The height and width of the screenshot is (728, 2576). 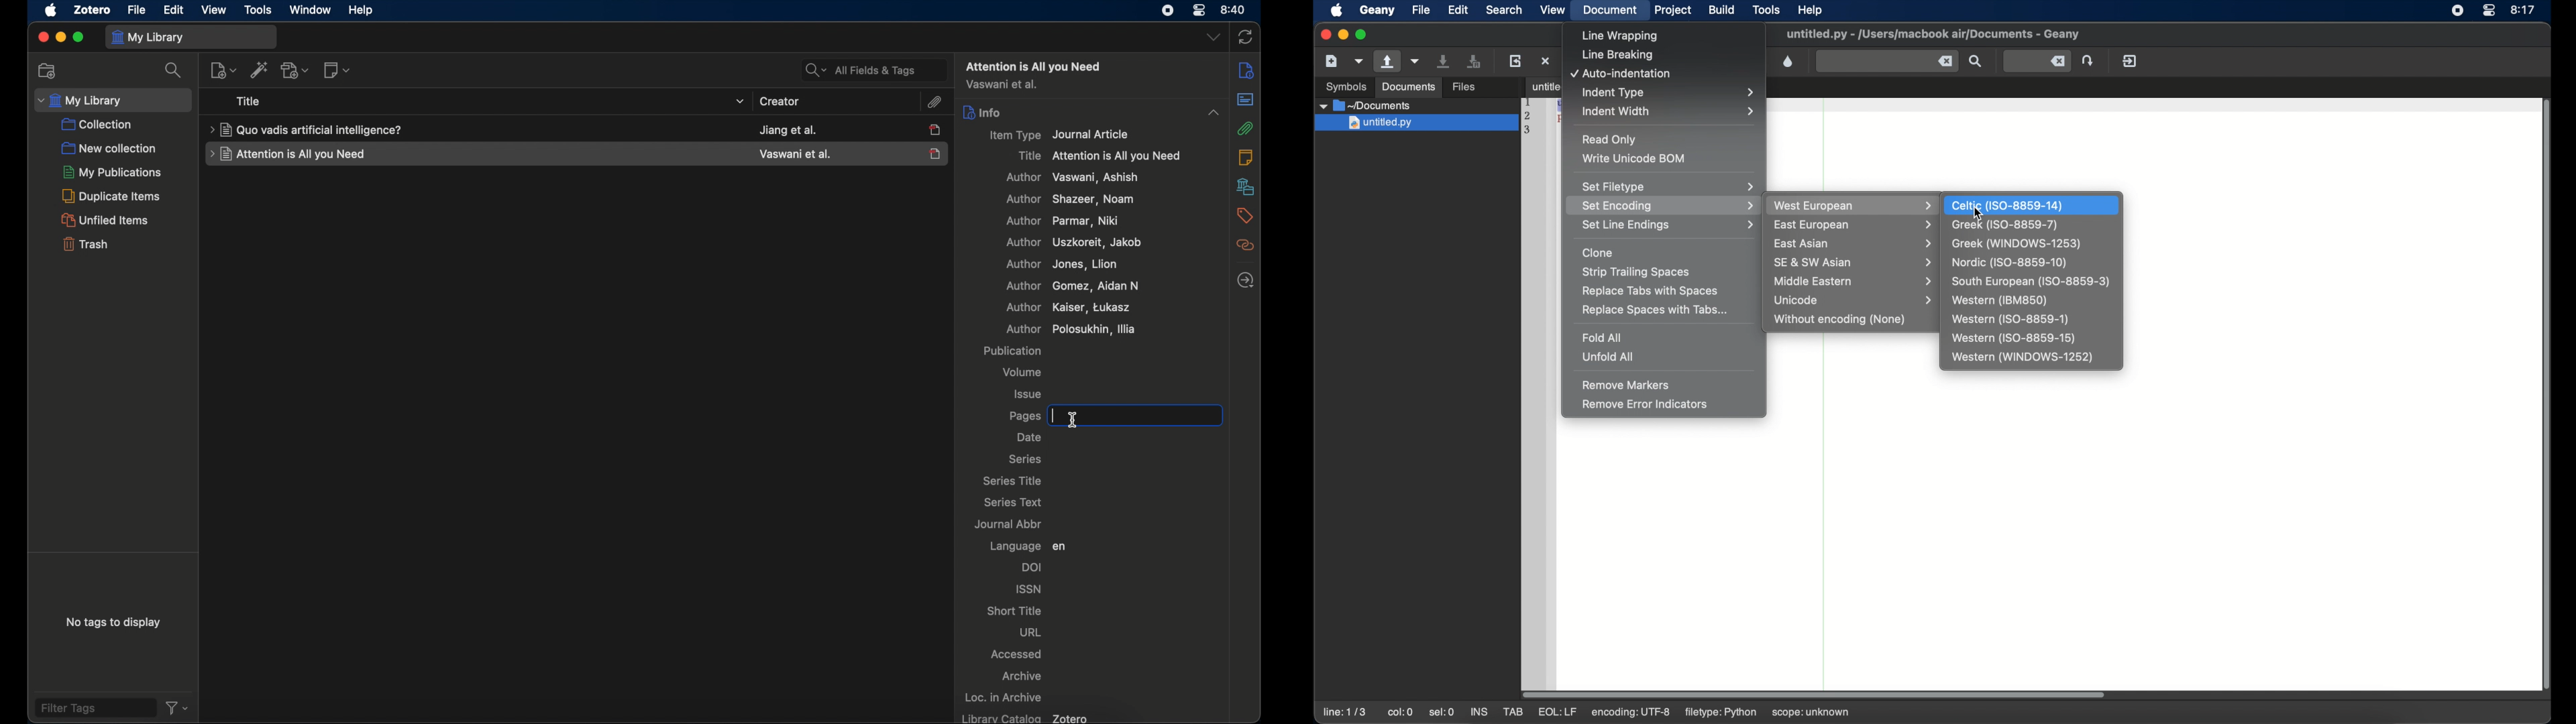 I want to click on sidebar settings, so click(x=1246, y=70).